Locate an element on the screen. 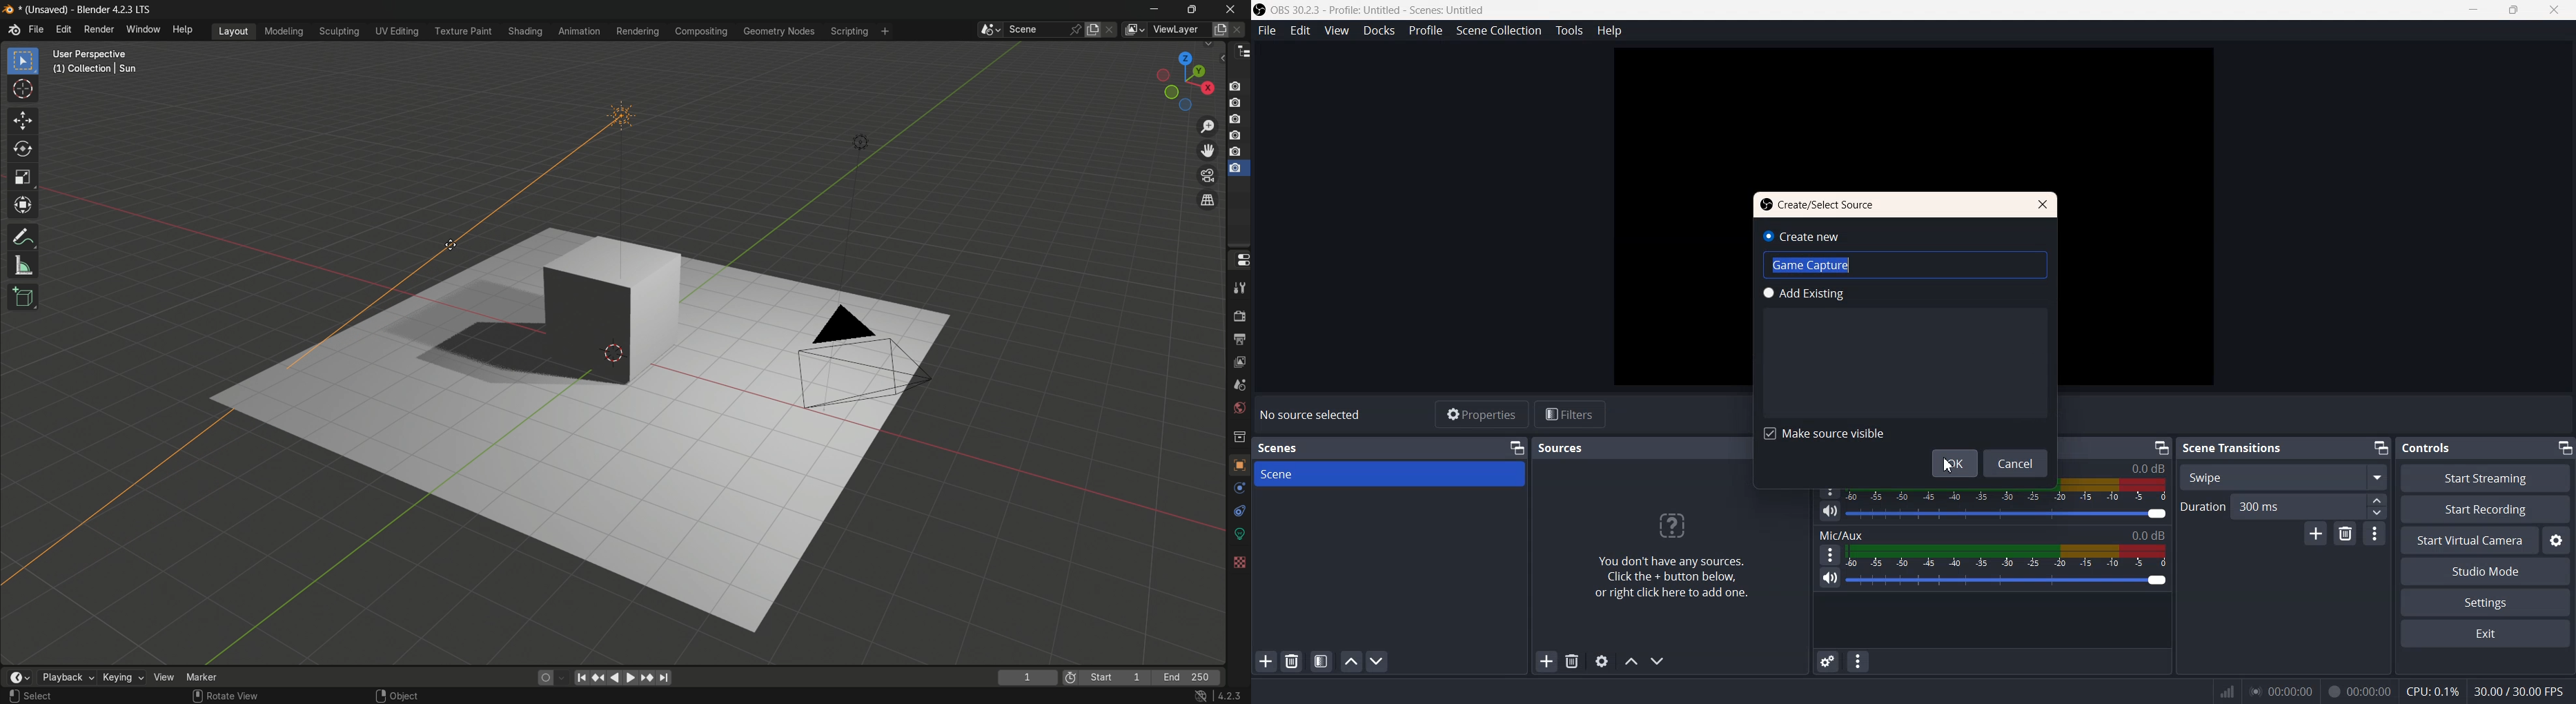 The image size is (2576, 728). Volume Indicator is located at coordinates (2005, 555).